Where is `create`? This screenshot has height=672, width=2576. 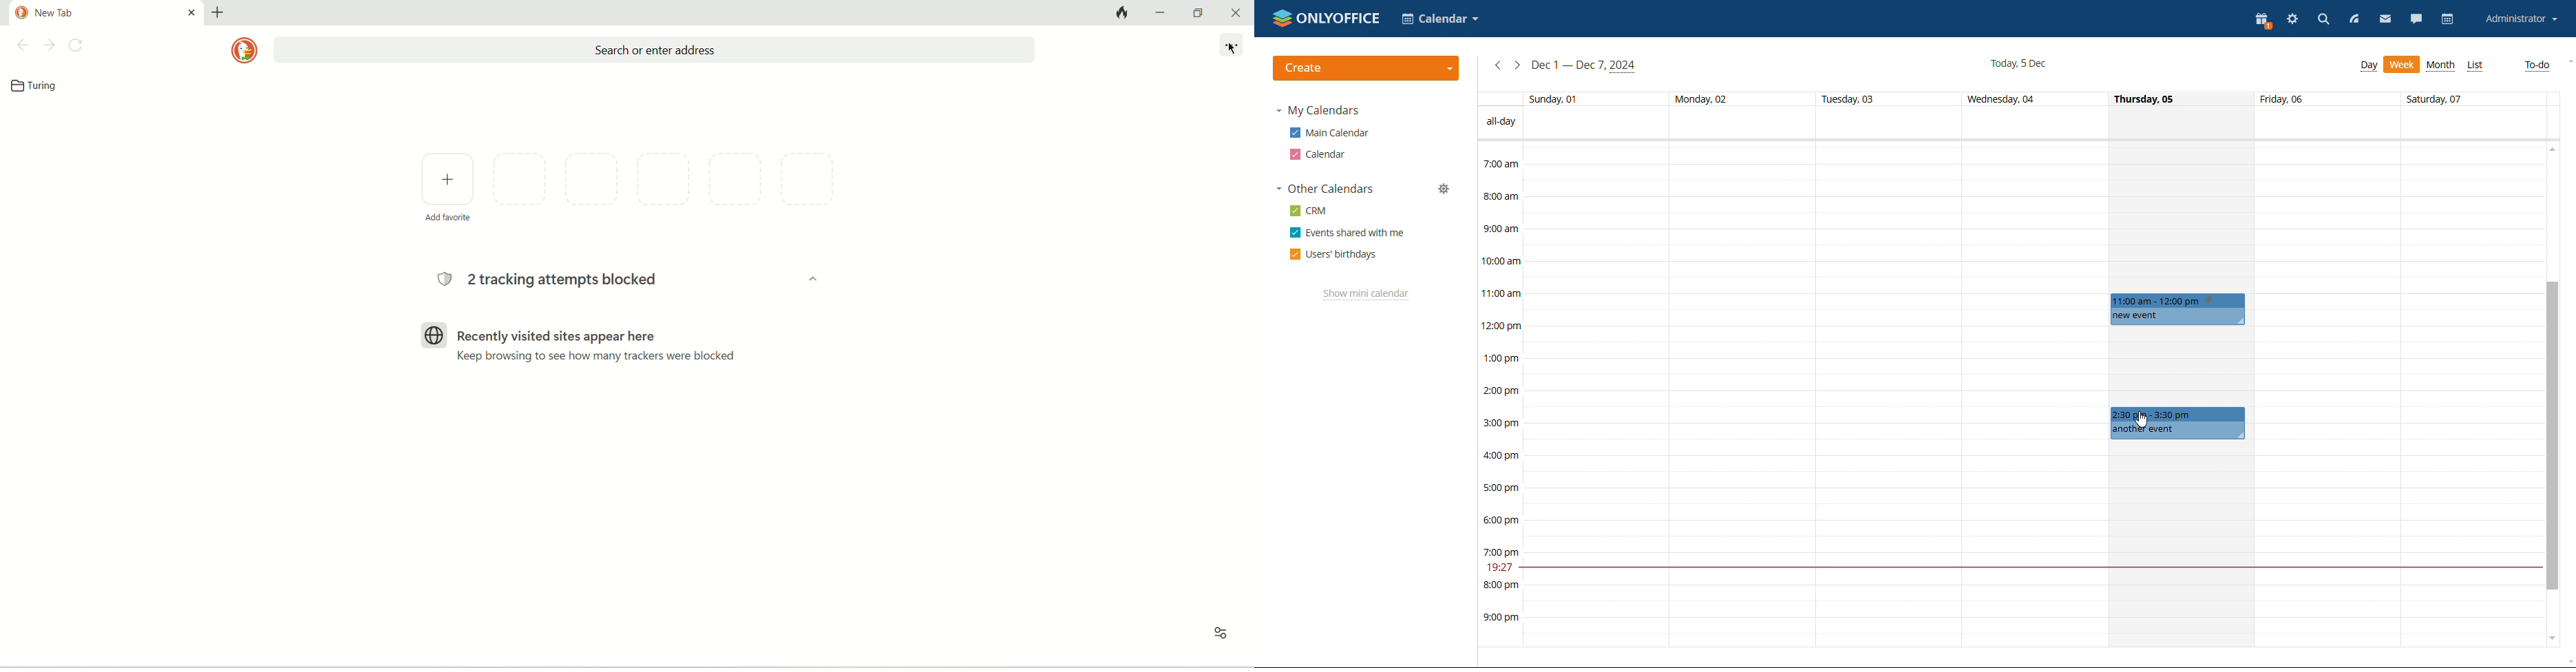
create is located at coordinates (1366, 68).